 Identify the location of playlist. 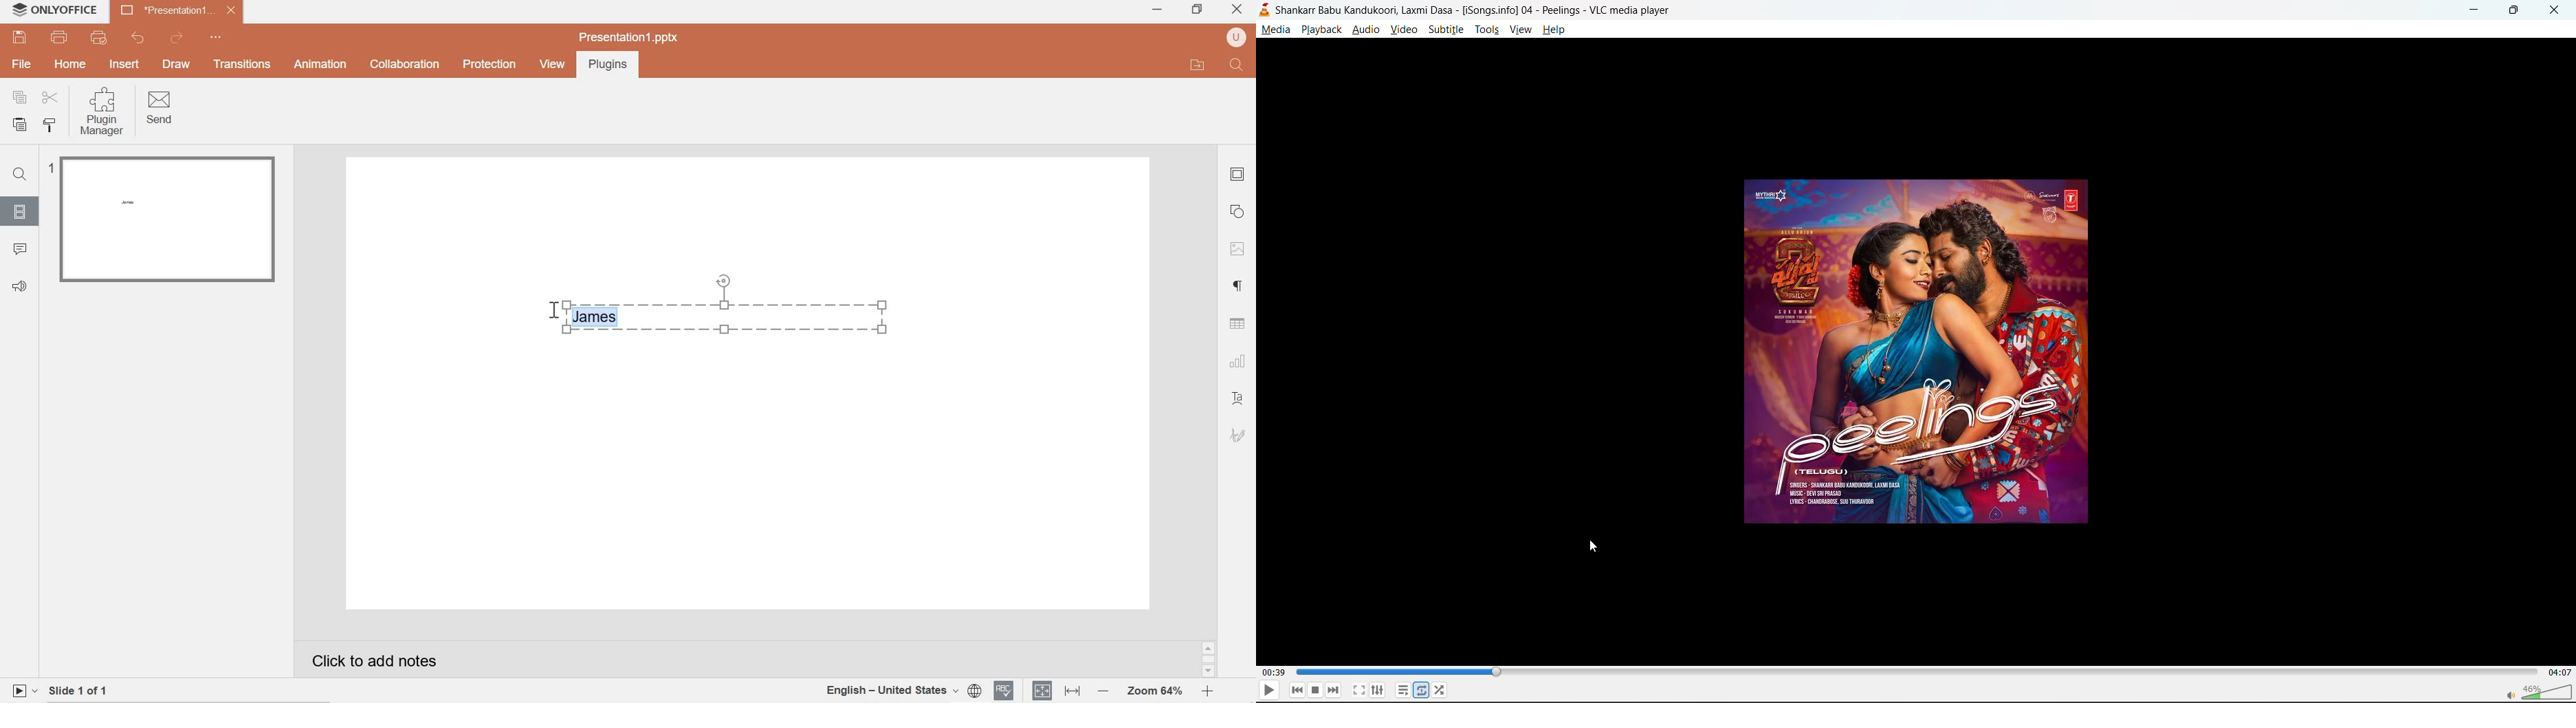
(1400, 689).